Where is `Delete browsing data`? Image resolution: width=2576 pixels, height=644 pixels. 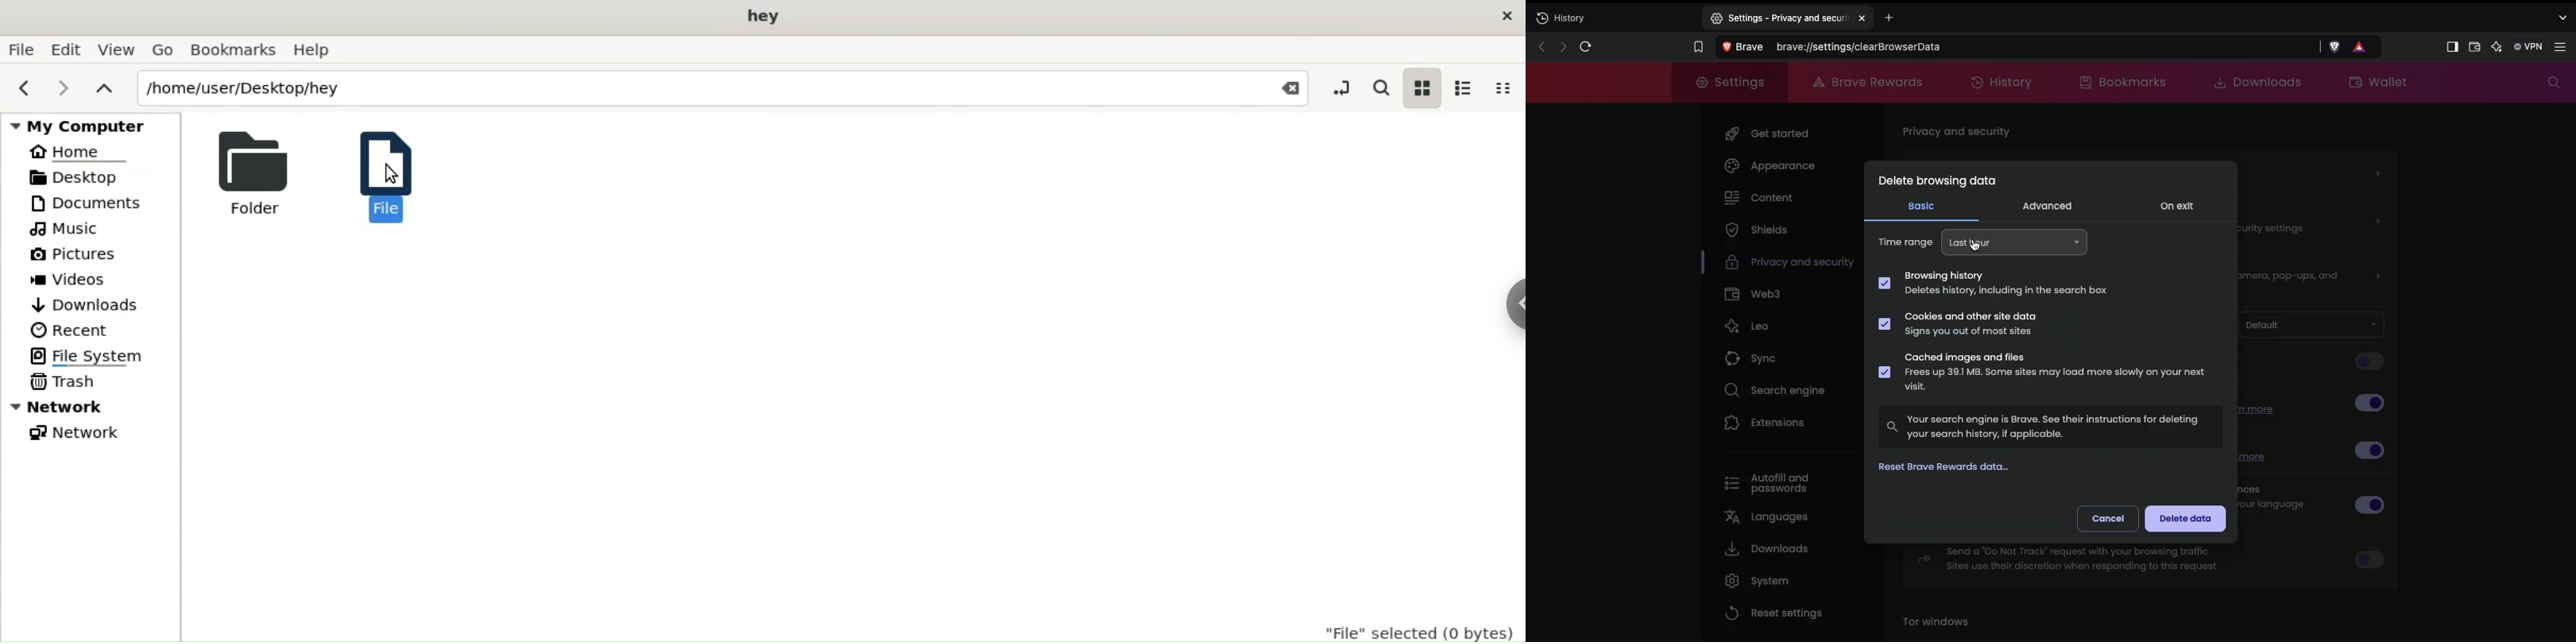
Delete browsing data is located at coordinates (1936, 184).